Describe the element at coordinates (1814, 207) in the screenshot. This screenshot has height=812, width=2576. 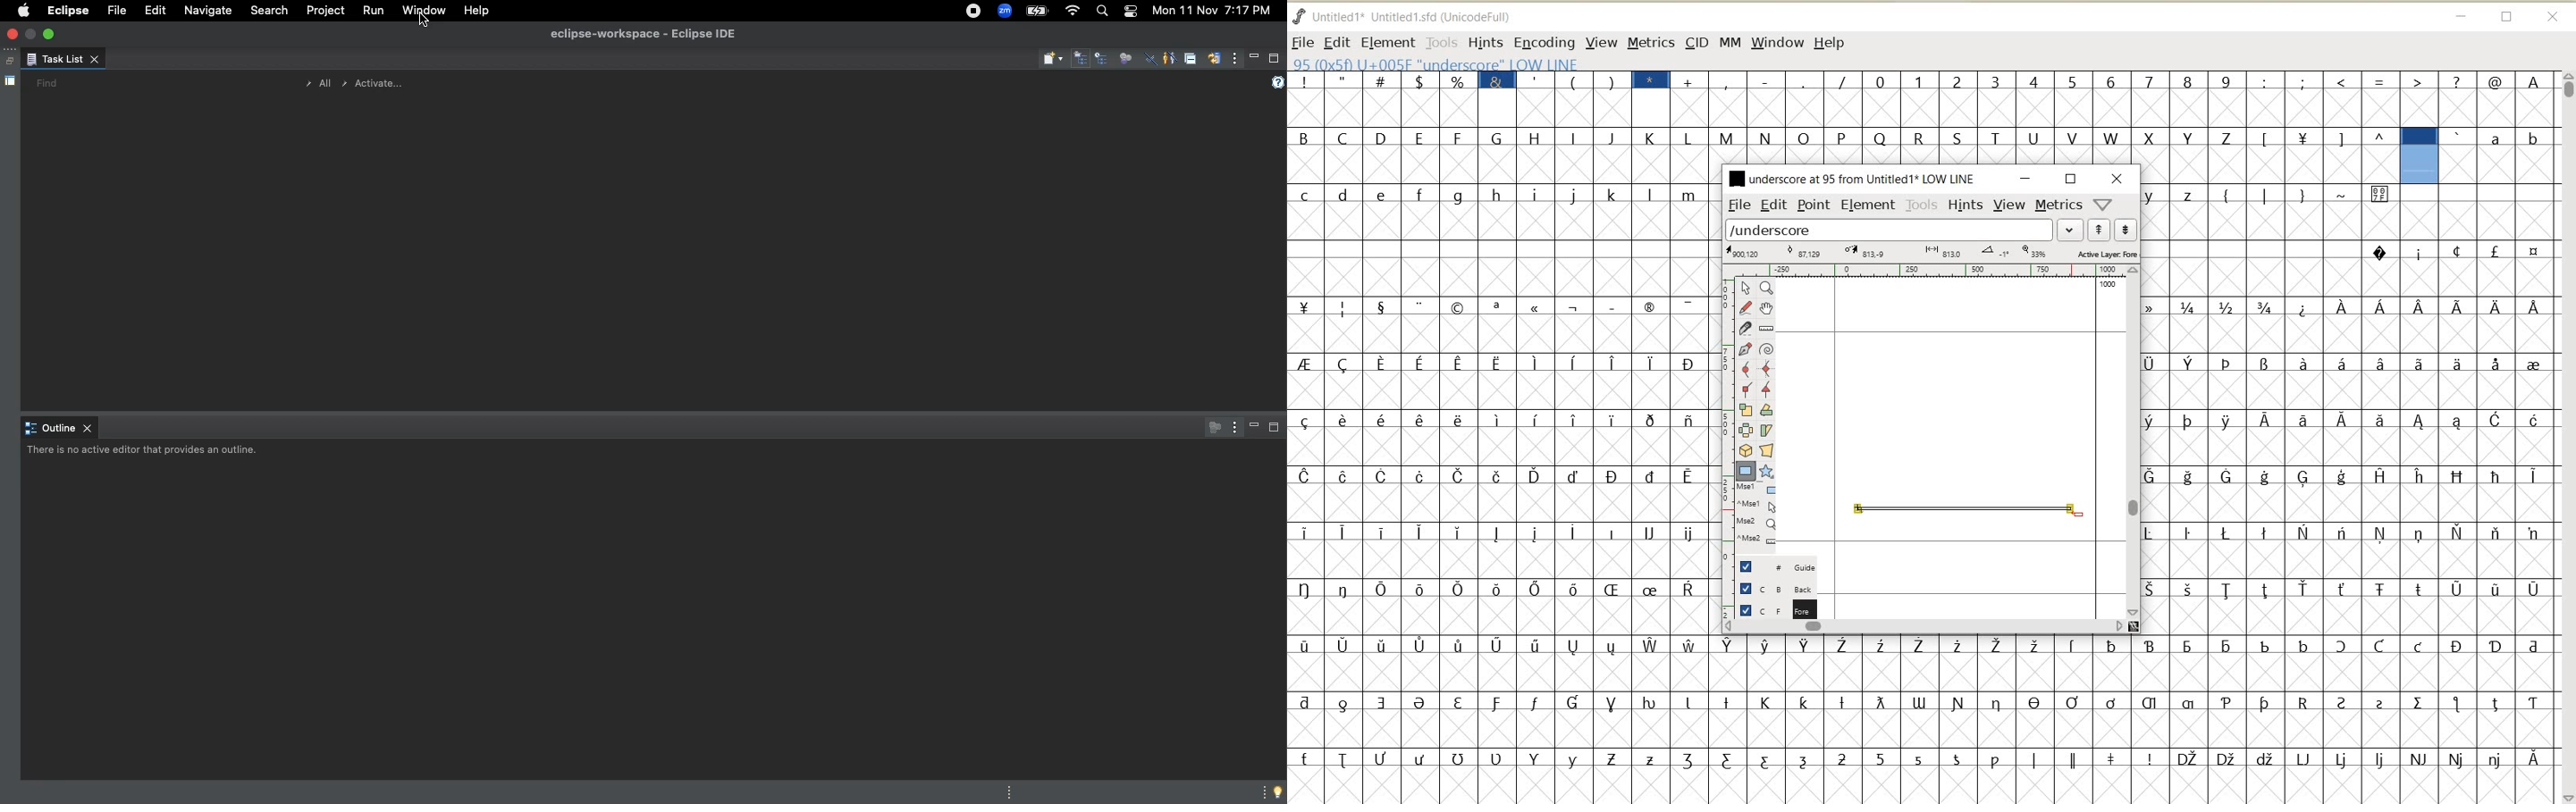
I see `POINT` at that location.